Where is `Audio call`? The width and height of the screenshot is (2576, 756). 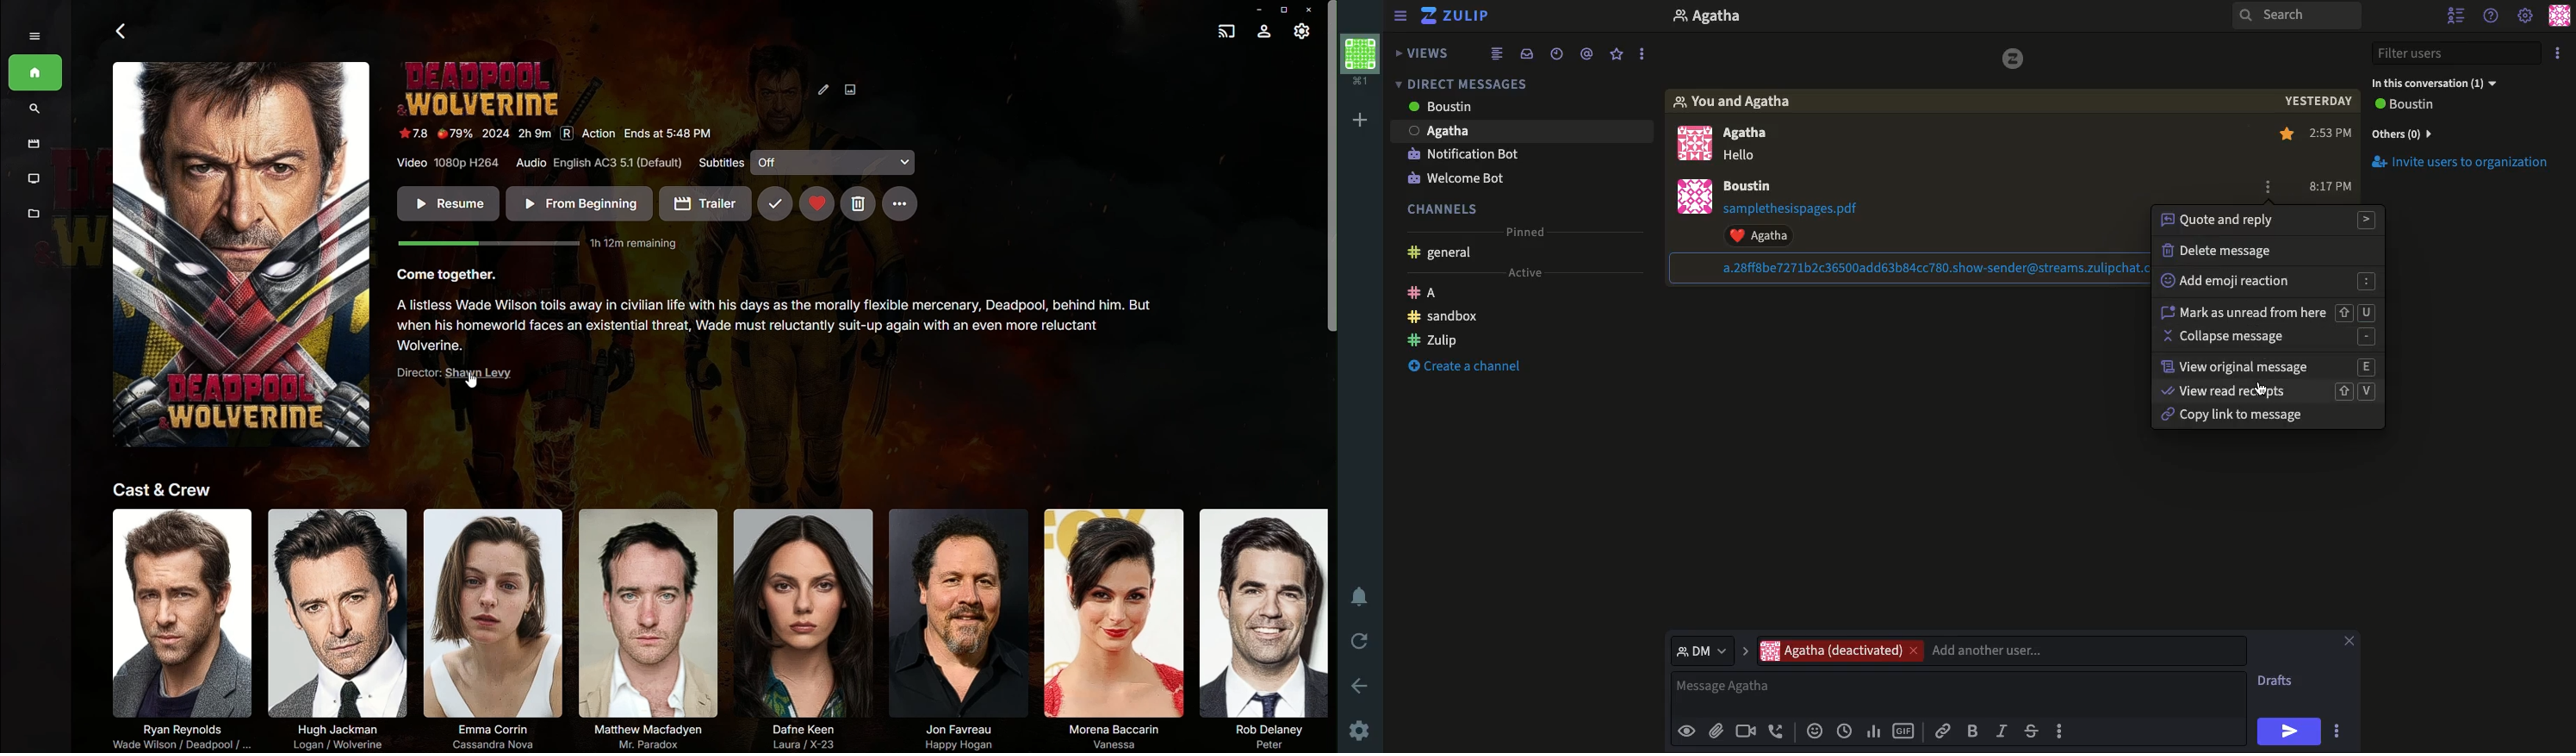 Audio call is located at coordinates (1777, 732).